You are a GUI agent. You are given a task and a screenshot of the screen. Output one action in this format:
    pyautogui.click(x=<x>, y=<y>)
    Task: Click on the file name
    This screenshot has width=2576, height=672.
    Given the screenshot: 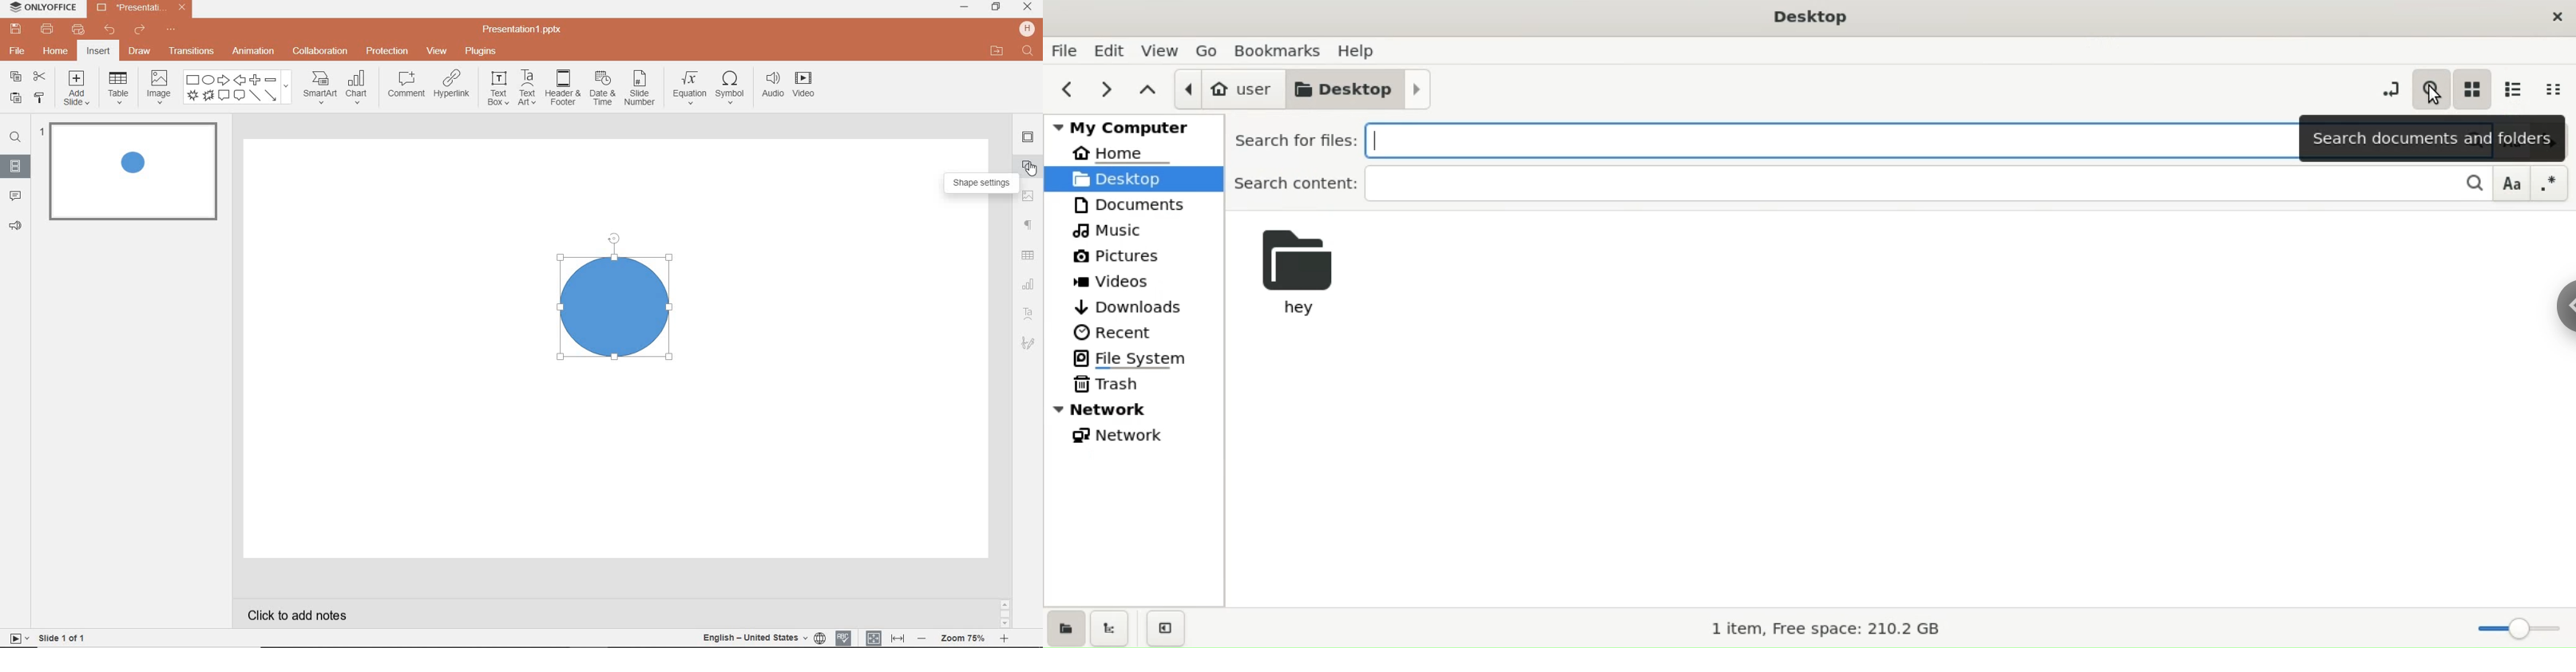 What is the action you would take?
    pyautogui.click(x=523, y=30)
    